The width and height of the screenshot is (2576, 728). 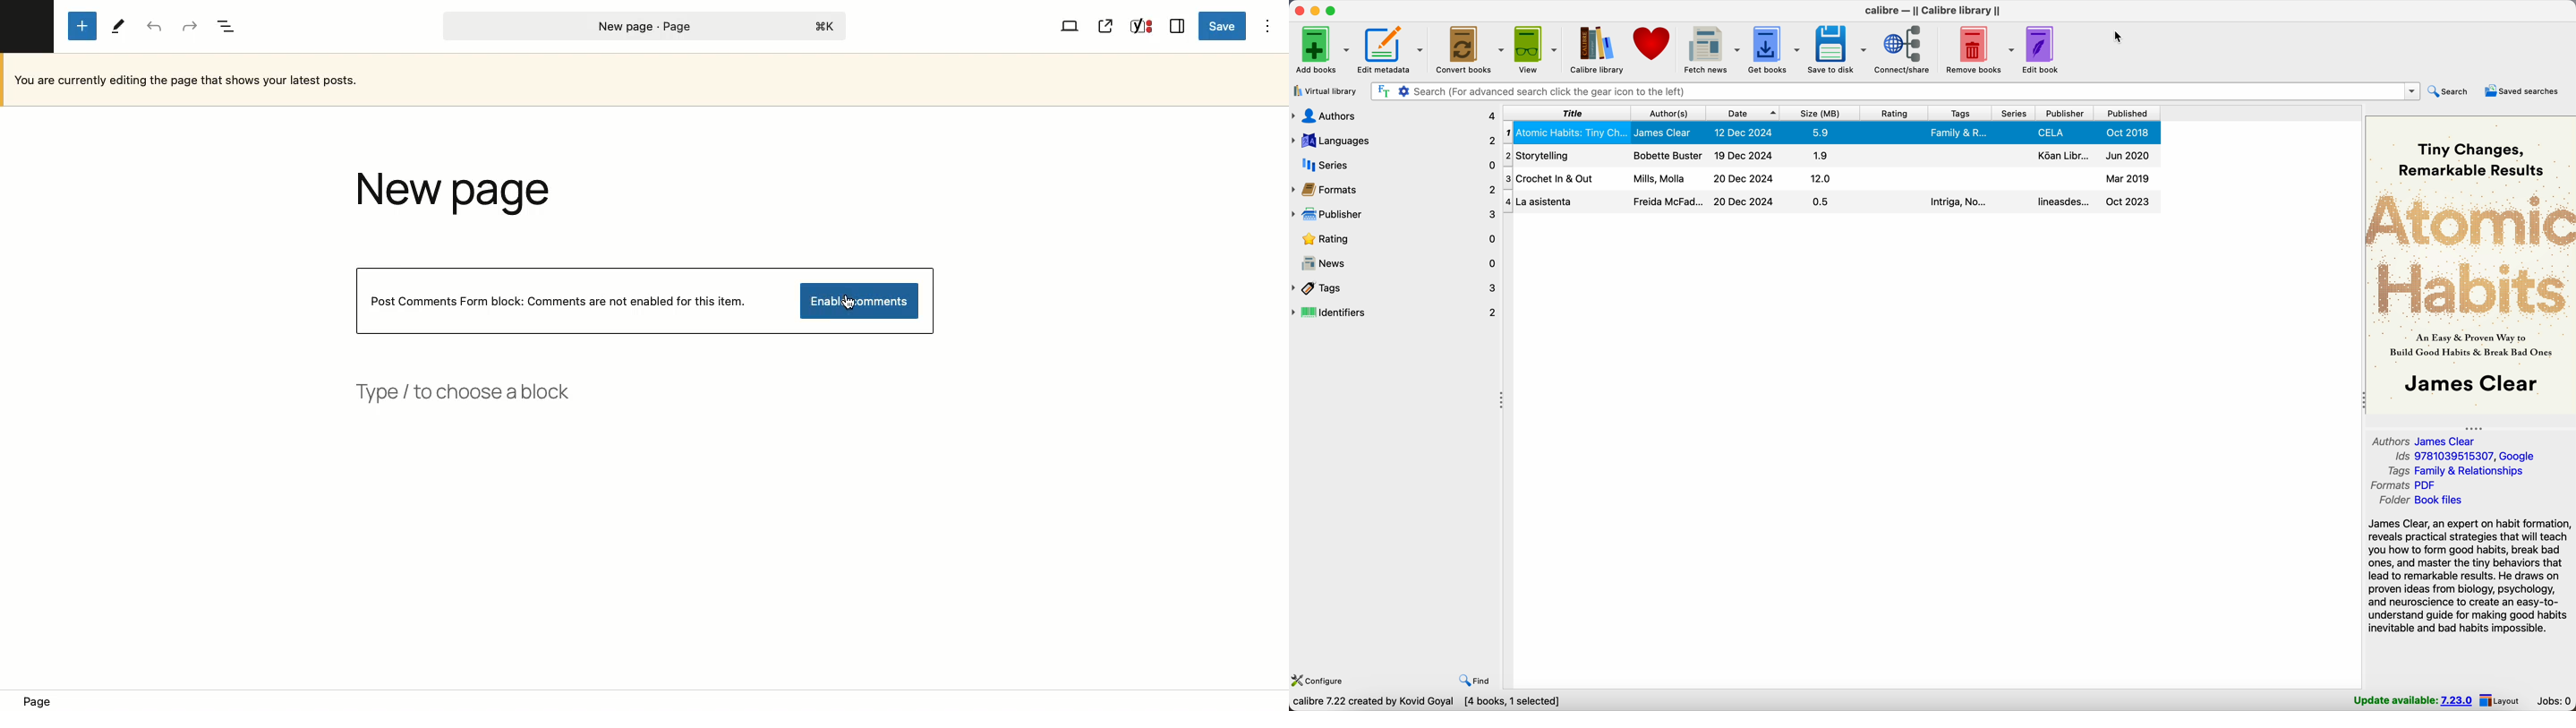 I want to click on rating, so click(x=1896, y=112).